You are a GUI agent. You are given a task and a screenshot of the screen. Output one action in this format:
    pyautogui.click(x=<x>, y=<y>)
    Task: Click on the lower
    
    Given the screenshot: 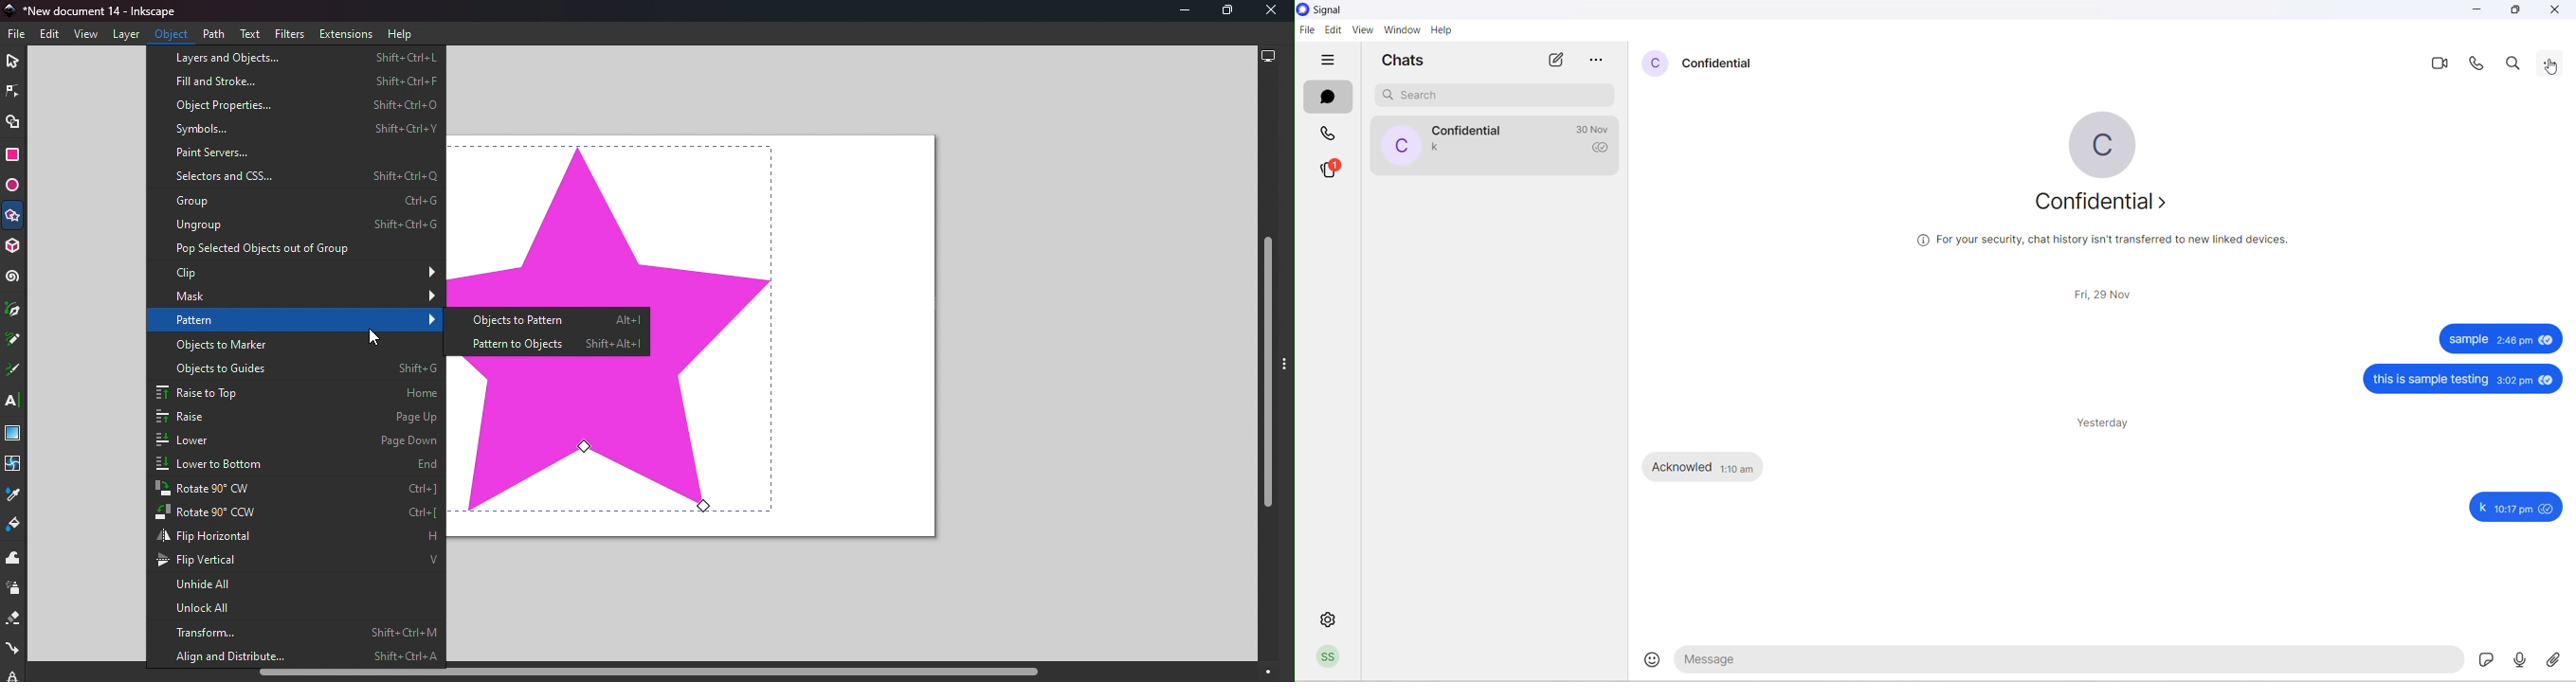 What is the action you would take?
    pyautogui.click(x=299, y=440)
    